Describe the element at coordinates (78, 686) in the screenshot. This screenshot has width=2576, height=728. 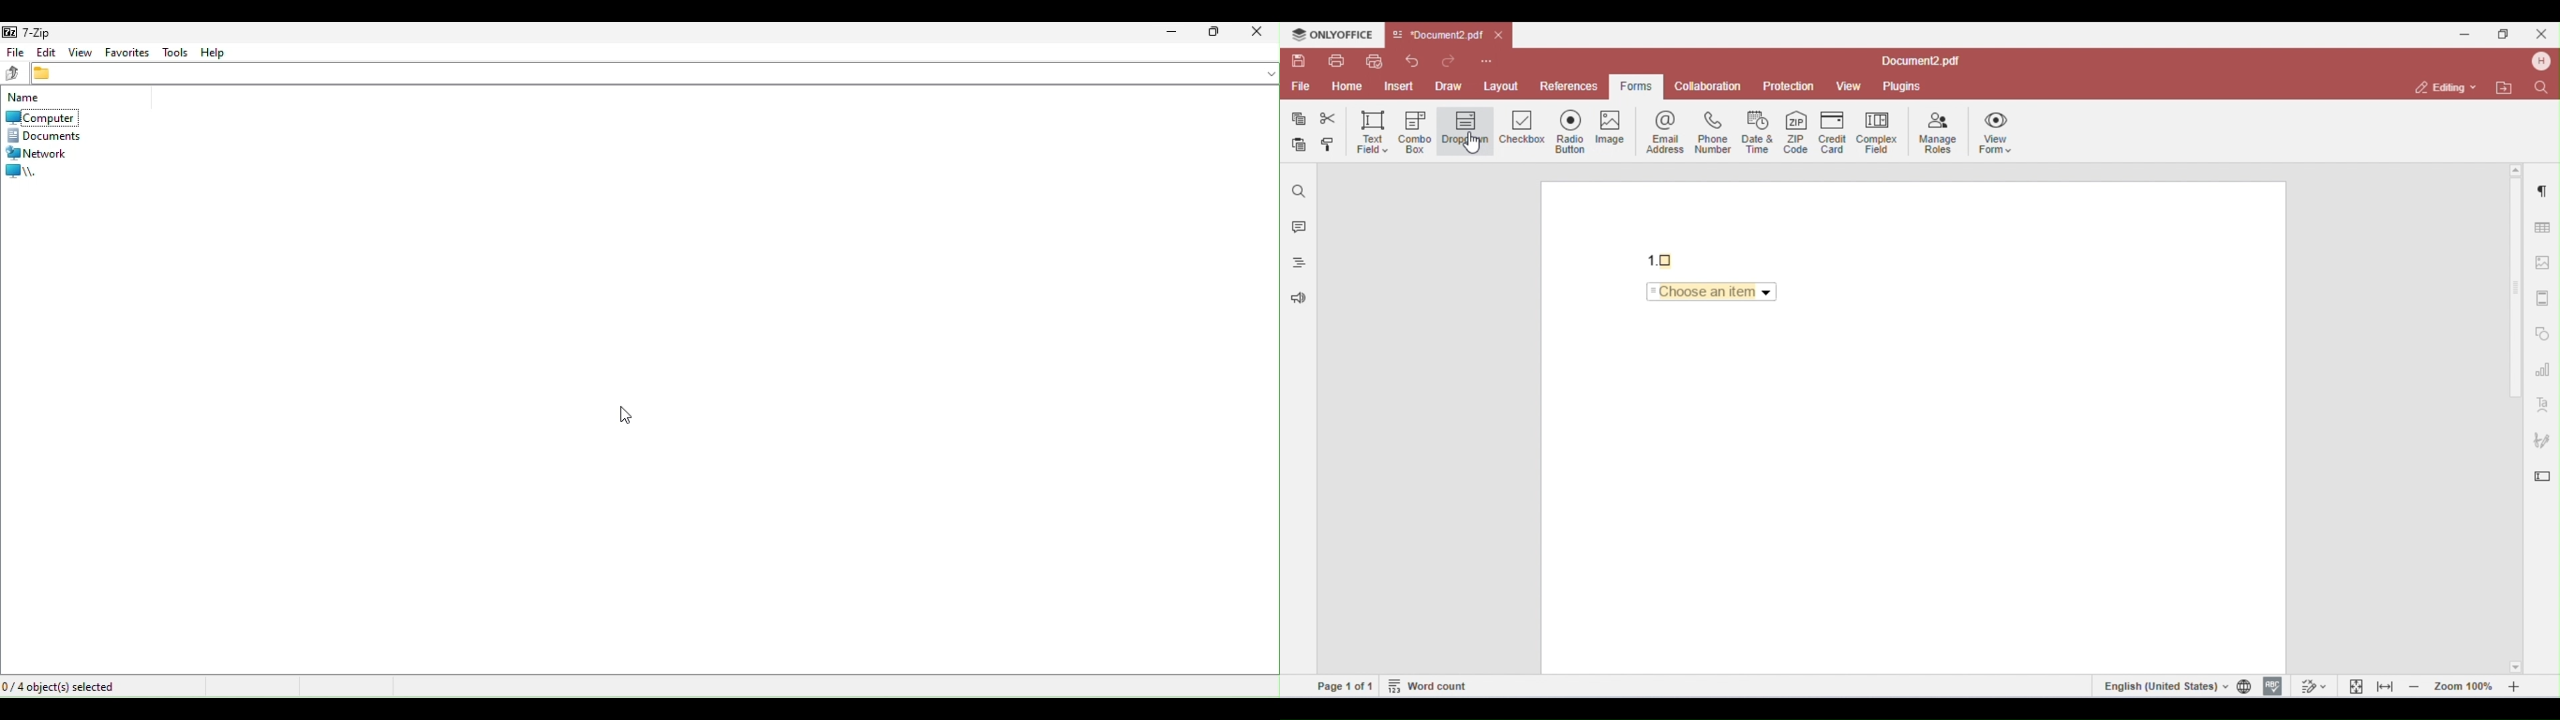
I see `4 object selected` at that location.